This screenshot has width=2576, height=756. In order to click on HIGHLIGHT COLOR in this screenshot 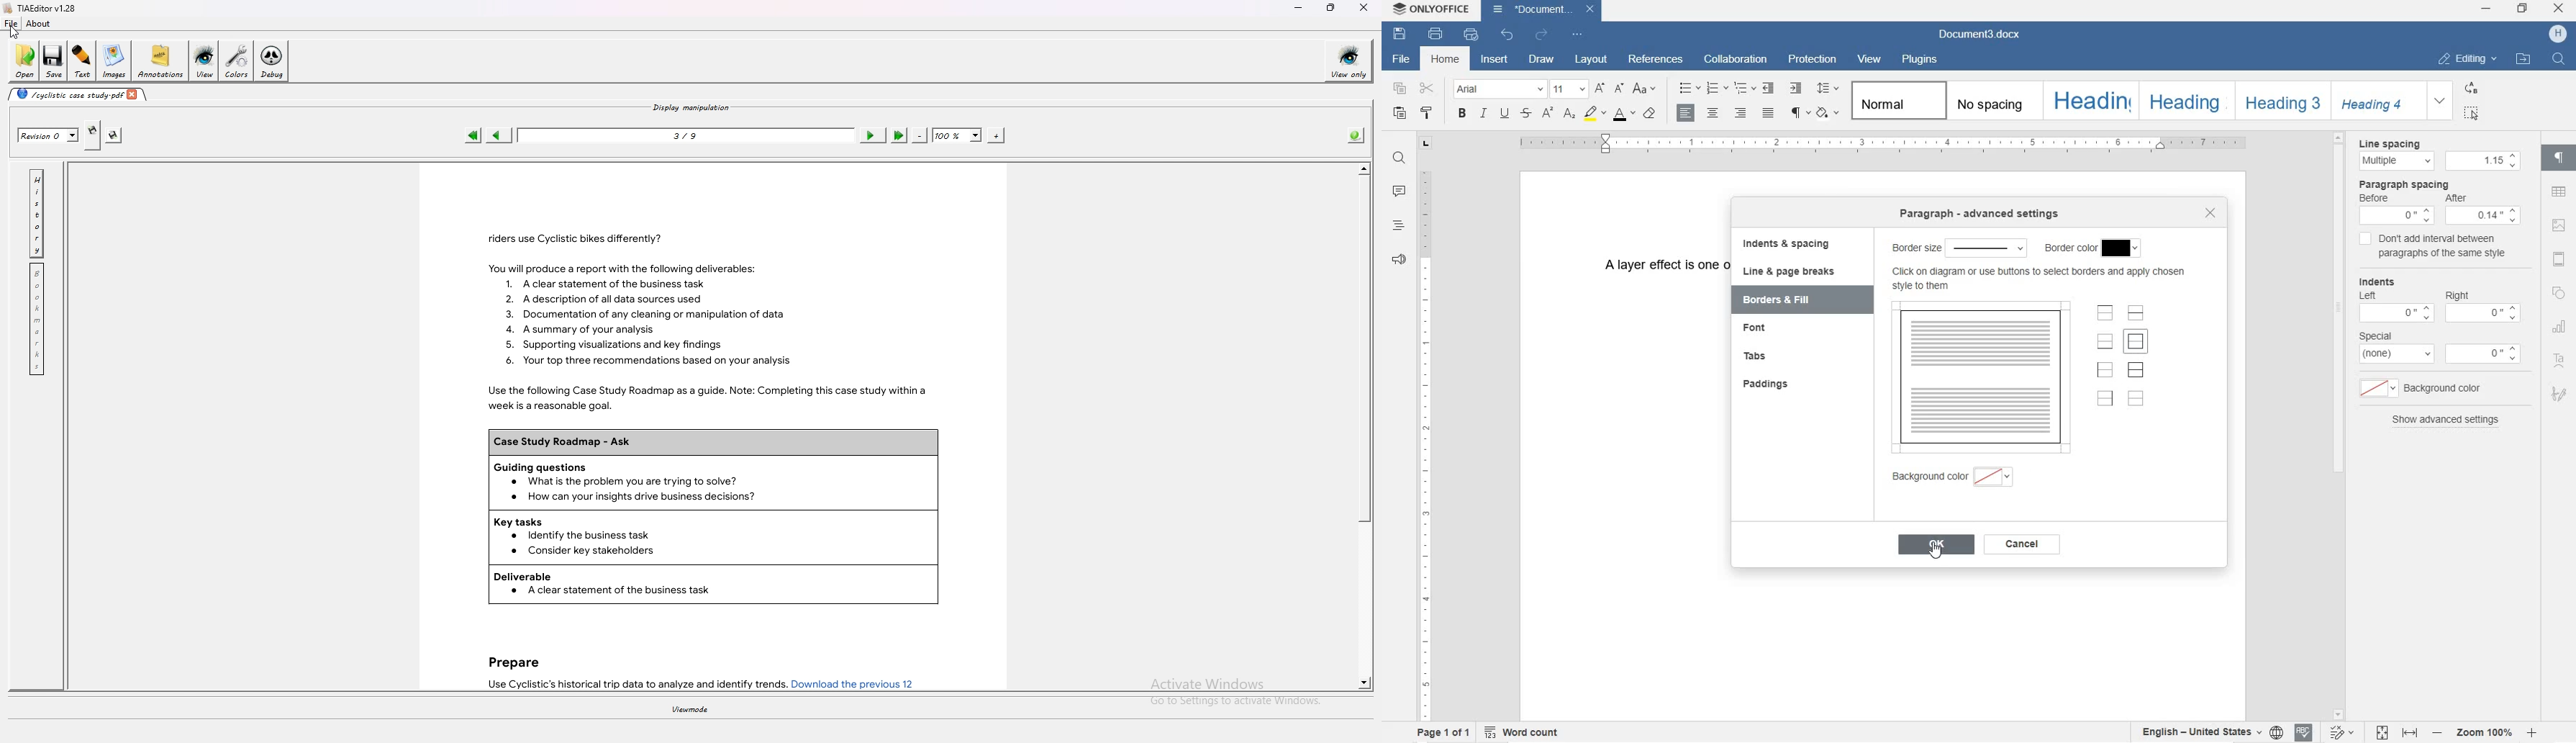, I will do `click(1596, 114)`.